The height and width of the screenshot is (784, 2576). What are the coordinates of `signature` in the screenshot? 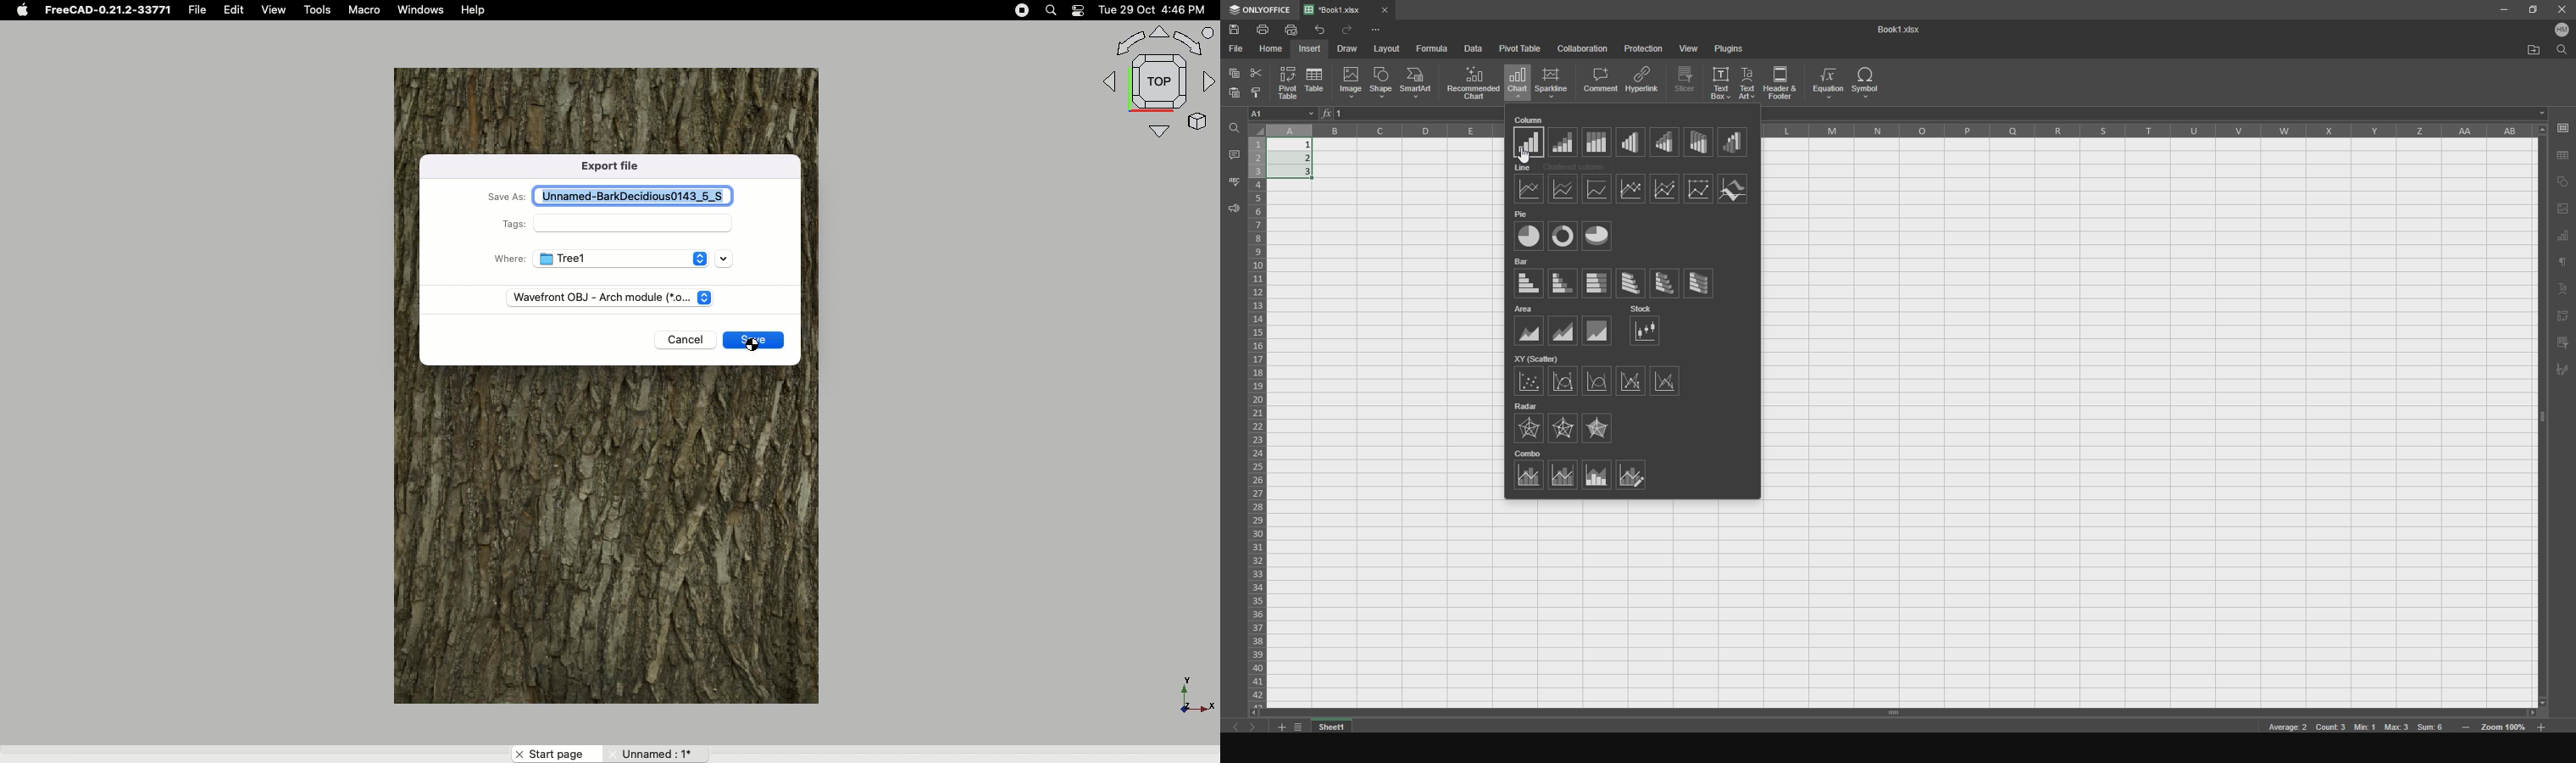 It's located at (2565, 373).